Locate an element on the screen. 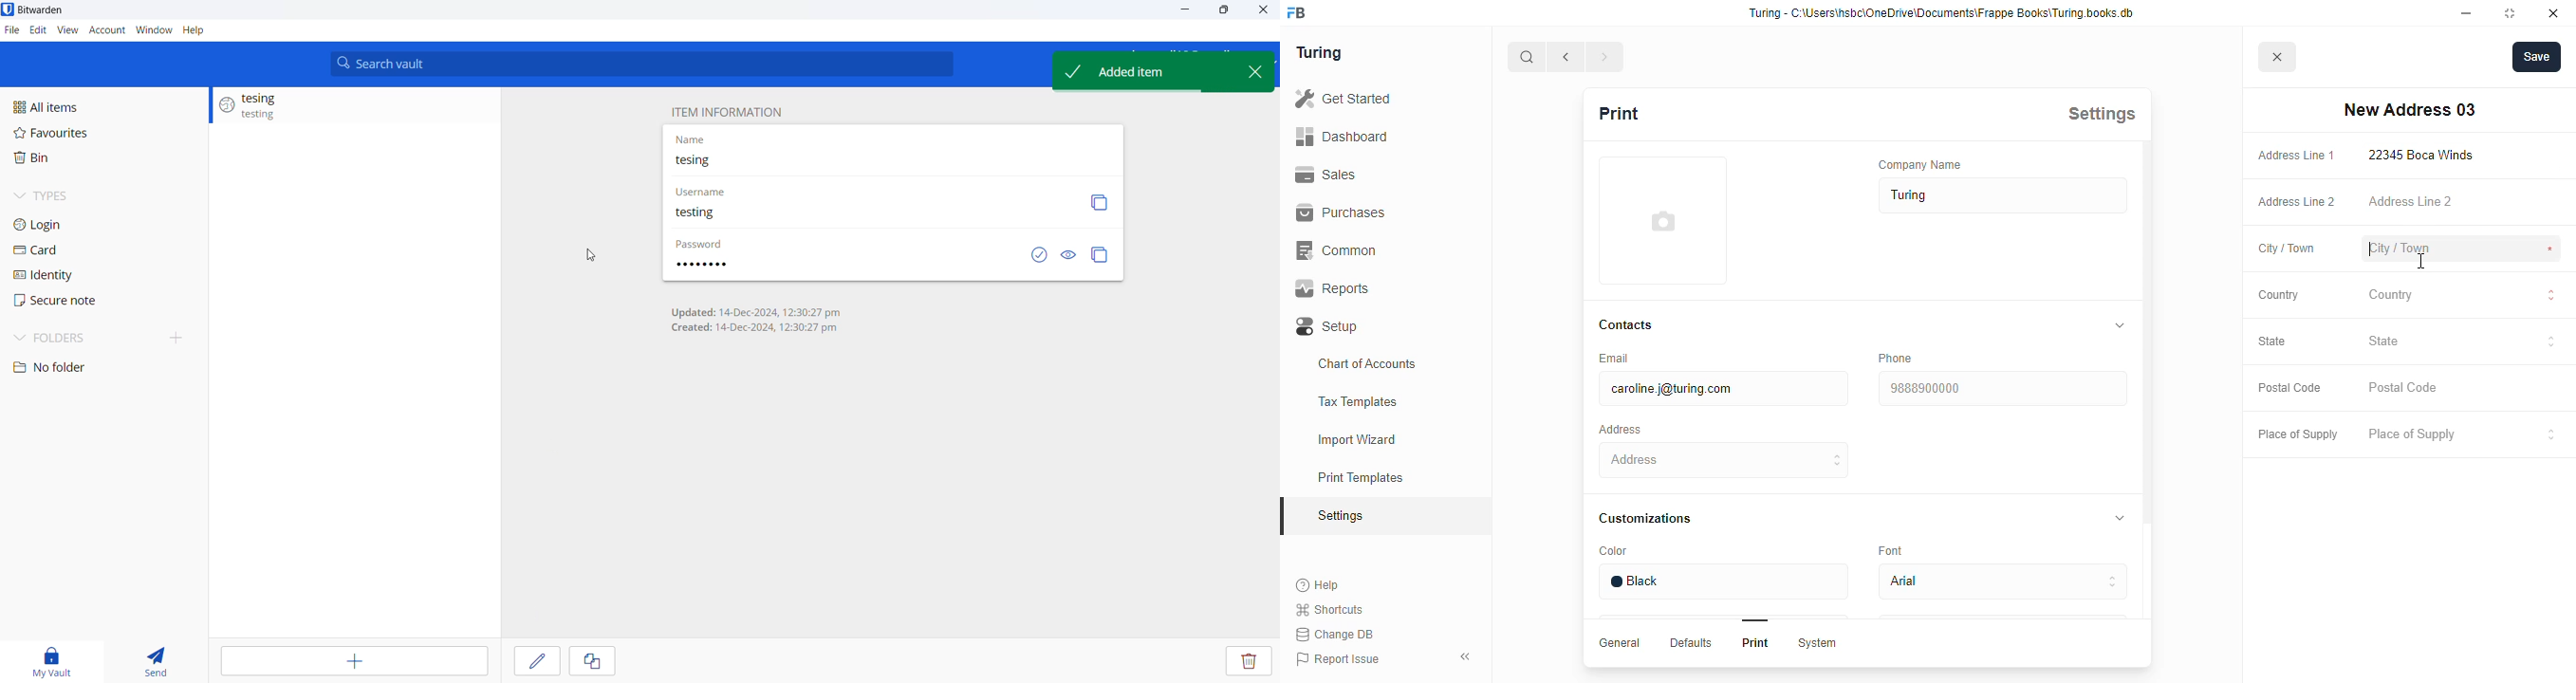 This screenshot has width=2576, height=700. dashboard is located at coordinates (1342, 136).